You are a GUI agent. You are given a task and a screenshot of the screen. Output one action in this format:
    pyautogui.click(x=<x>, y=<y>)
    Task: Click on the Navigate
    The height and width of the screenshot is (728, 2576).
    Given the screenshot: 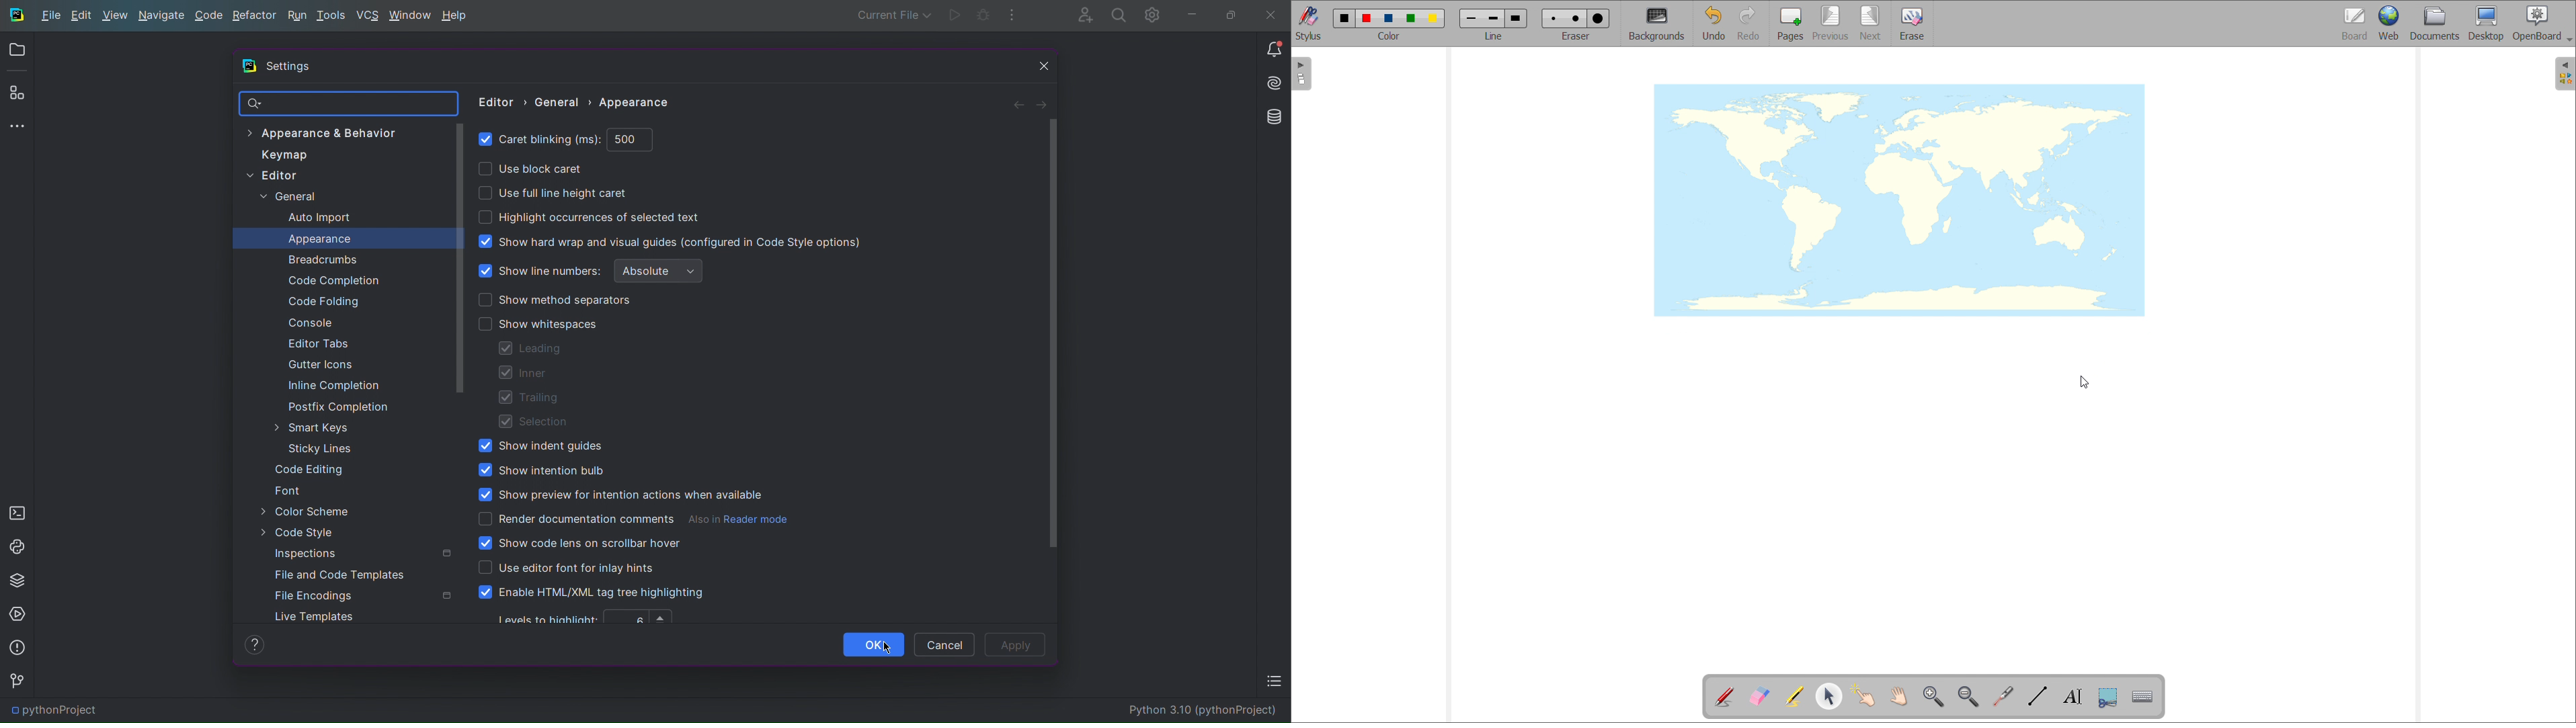 What is the action you would take?
    pyautogui.click(x=164, y=15)
    